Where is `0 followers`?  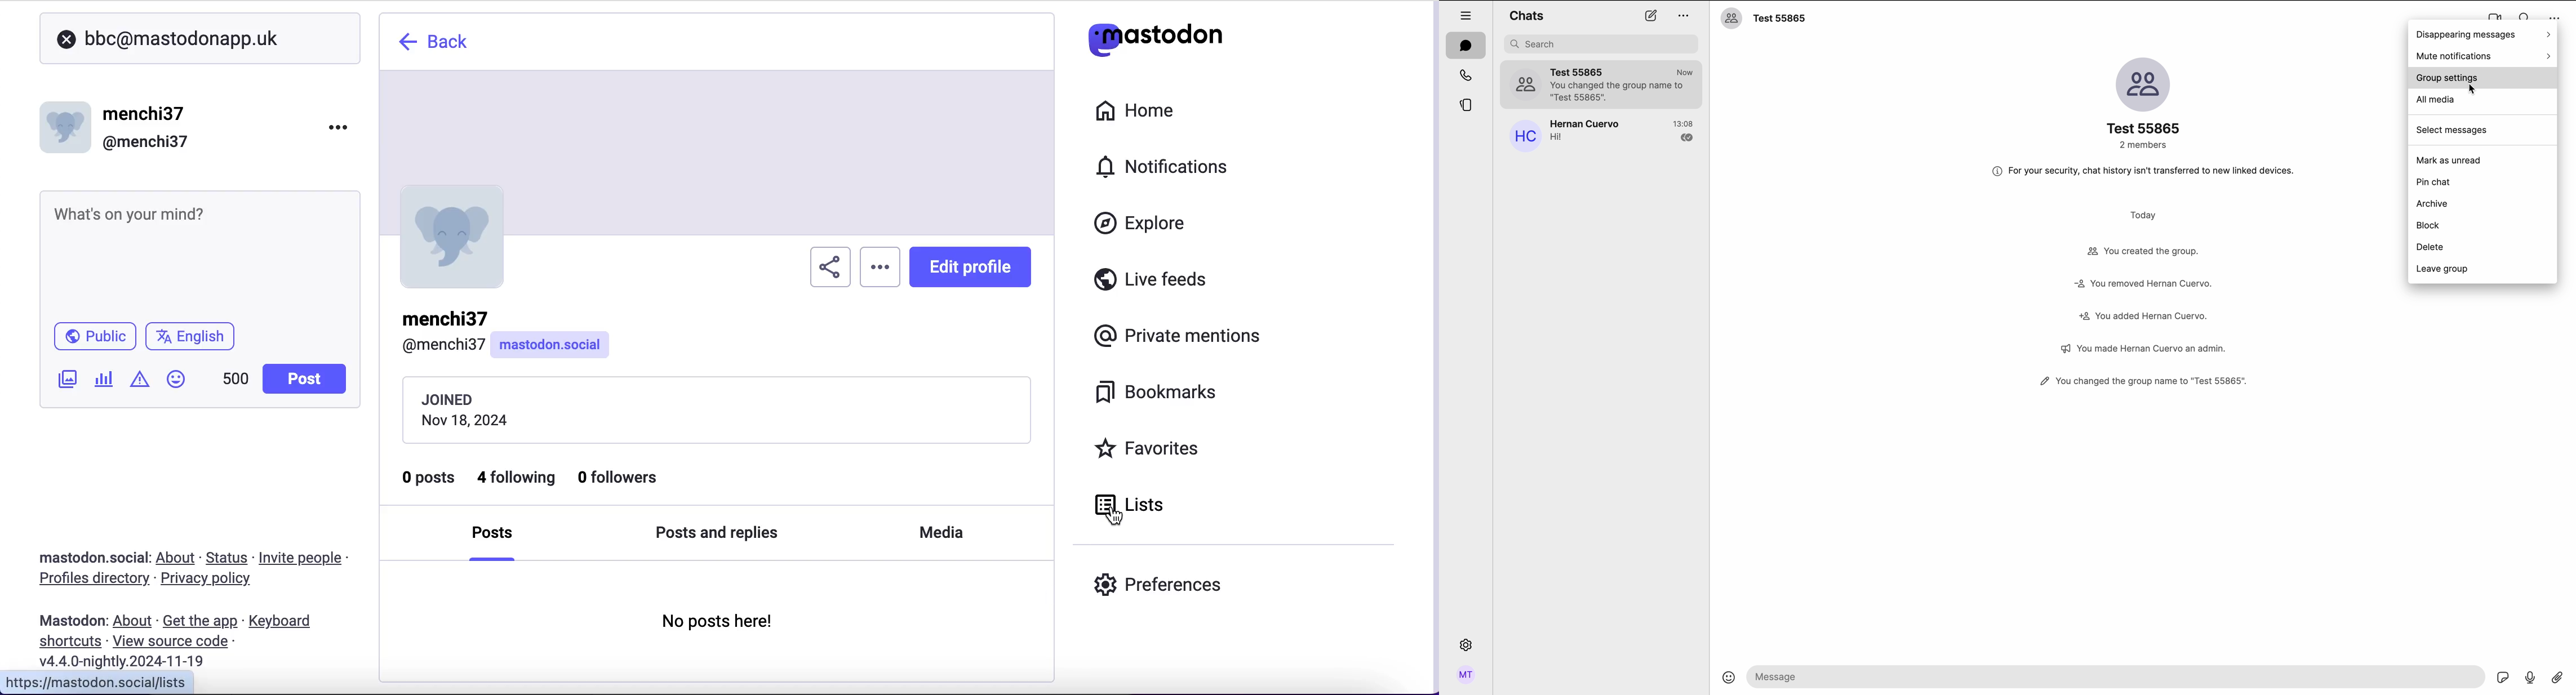
0 followers is located at coordinates (621, 478).